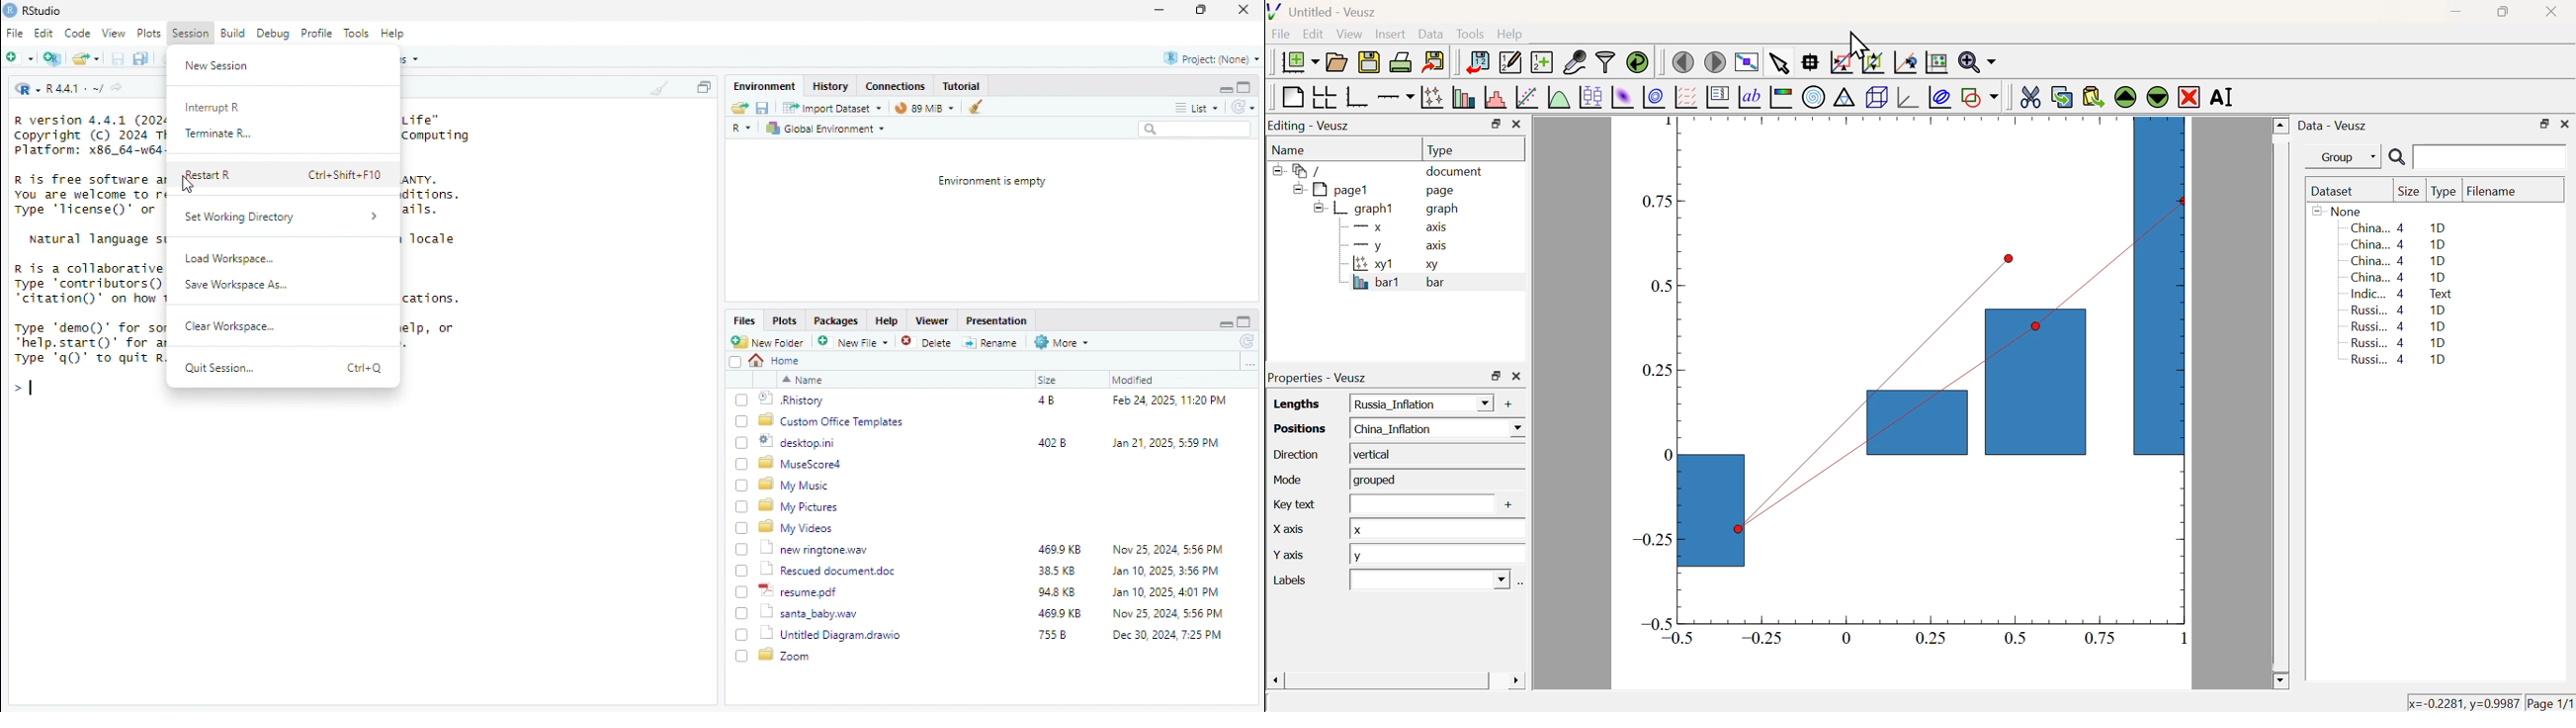  What do you see at coordinates (219, 66) in the screenshot?
I see `New Session` at bounding box center [219, 66].